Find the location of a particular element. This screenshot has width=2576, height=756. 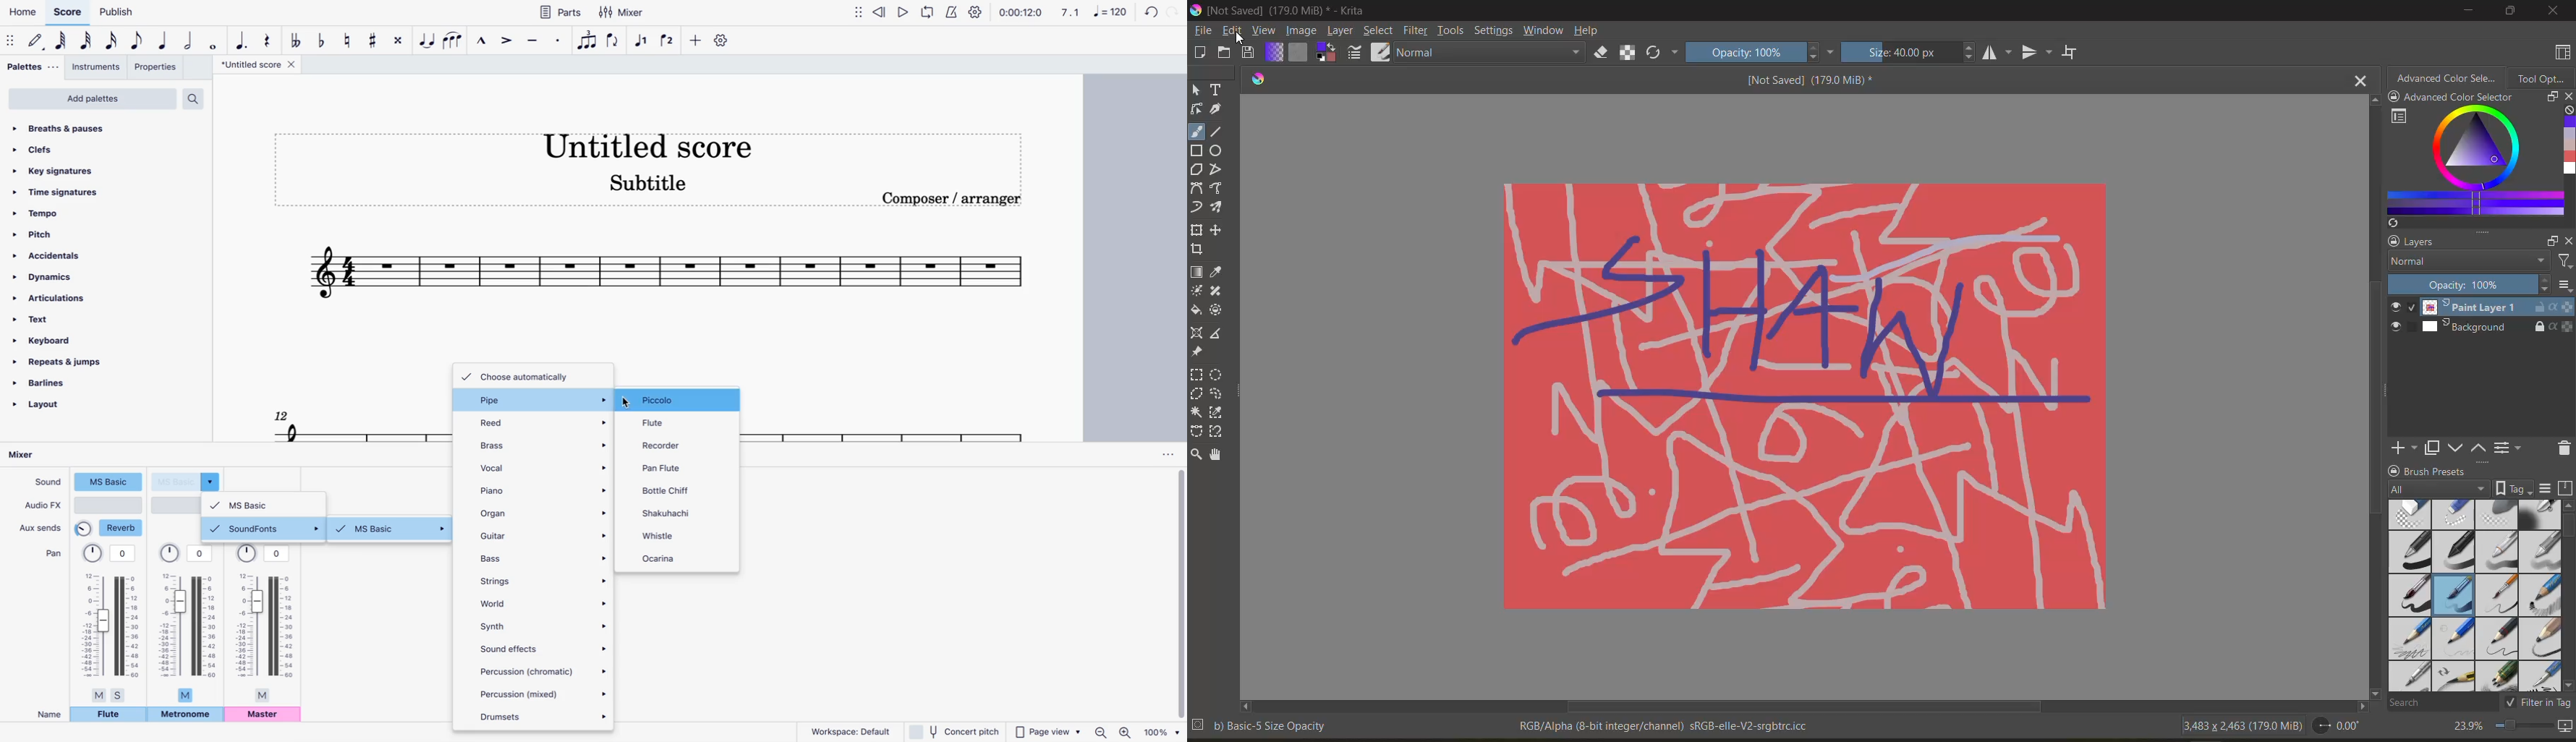

filter  in tag is located at coordinates (2537, 704).